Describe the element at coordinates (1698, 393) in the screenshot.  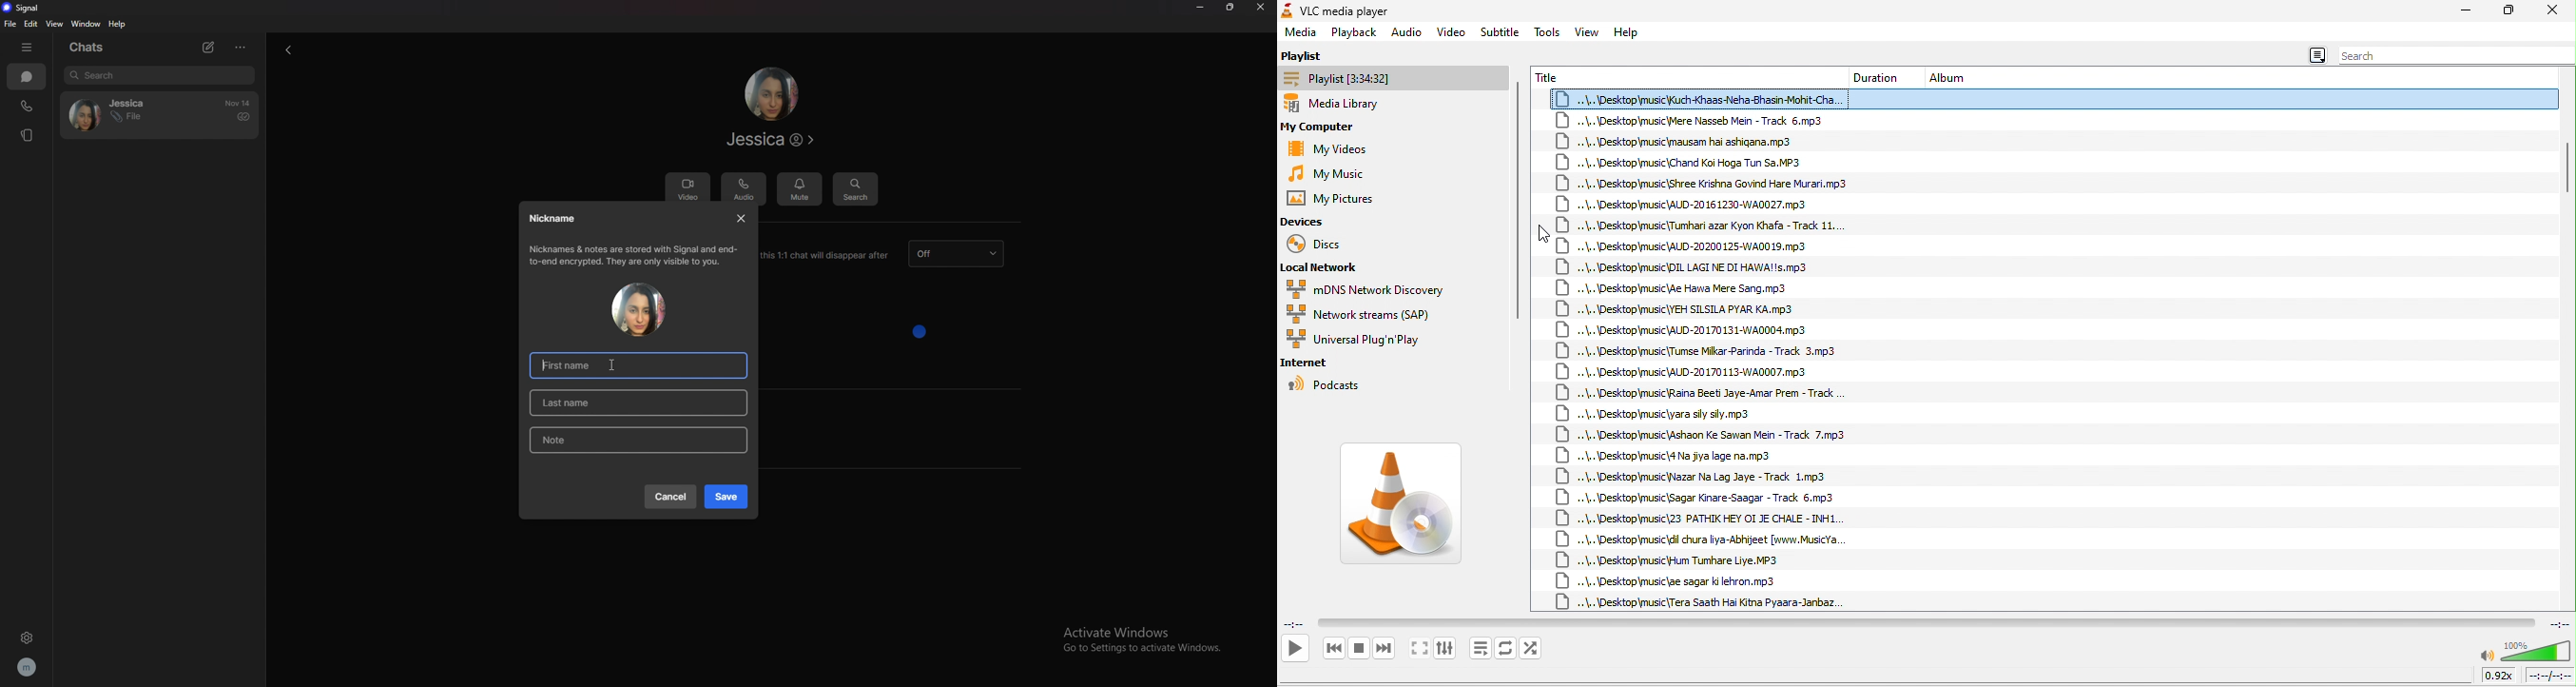
I see `..\.\Desktop\music\Raina Beet Jaye-Amar Prem - Track` at that location.